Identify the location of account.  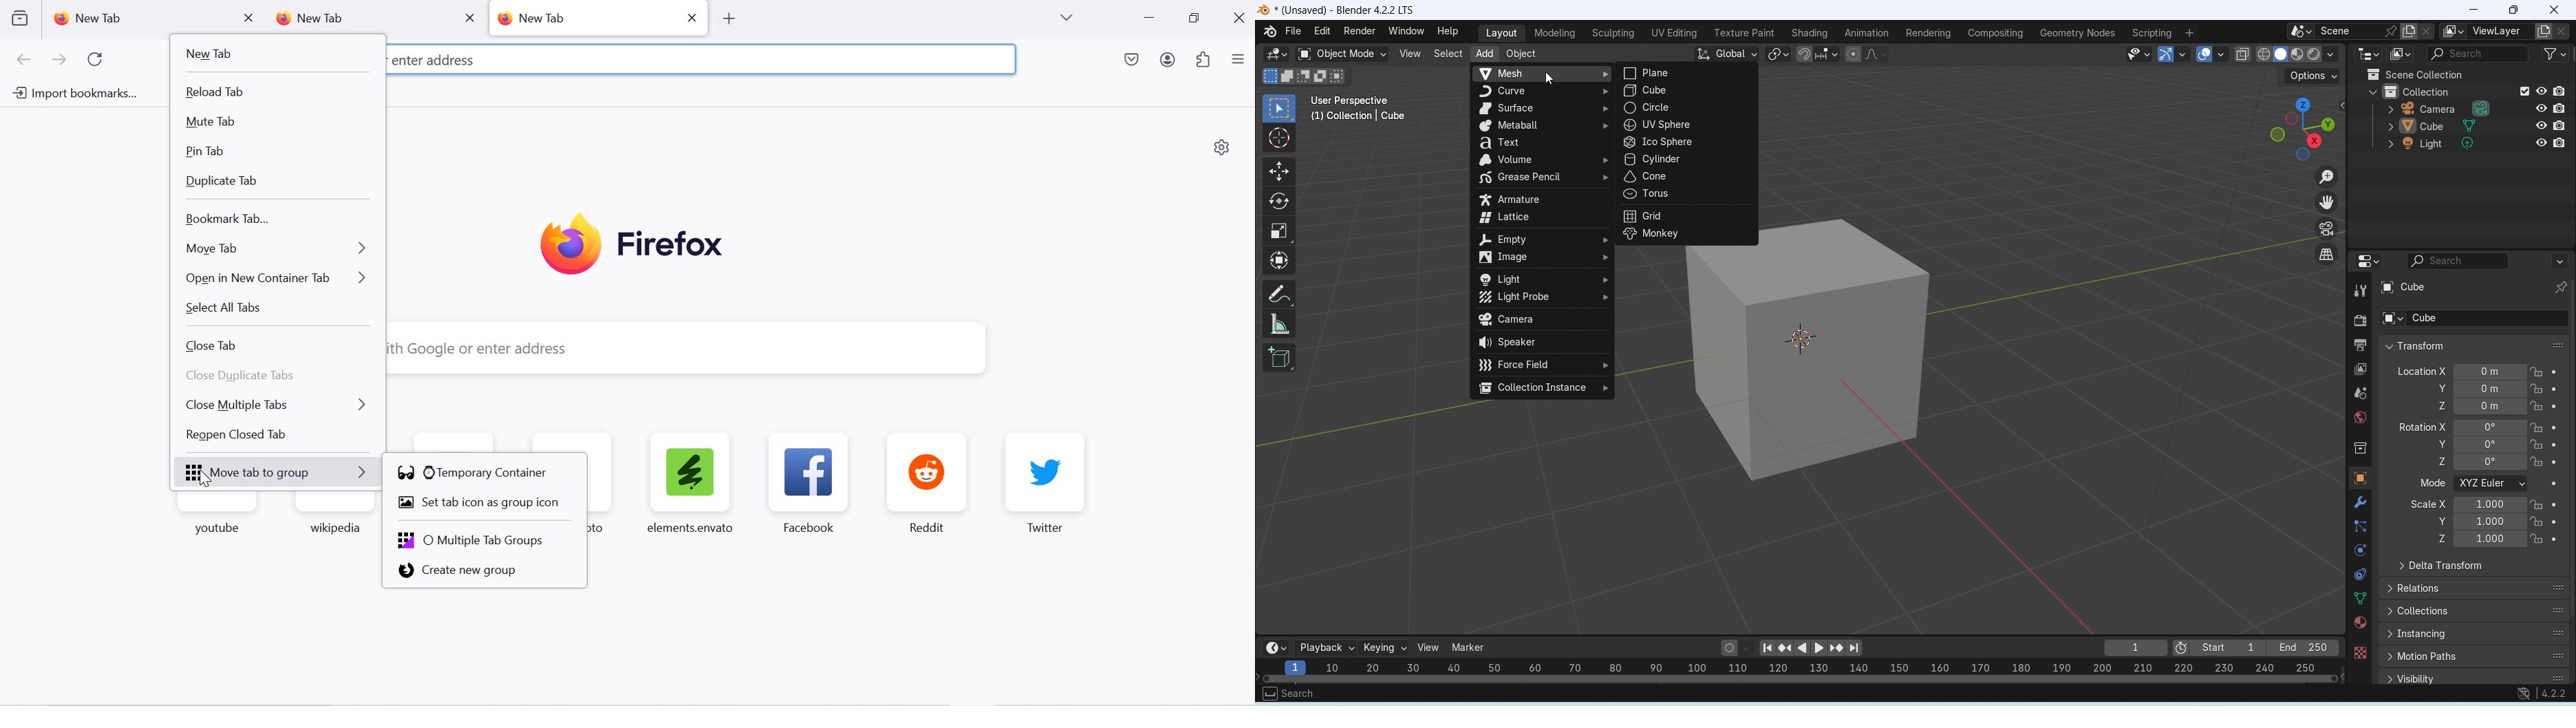
(1170, 62).